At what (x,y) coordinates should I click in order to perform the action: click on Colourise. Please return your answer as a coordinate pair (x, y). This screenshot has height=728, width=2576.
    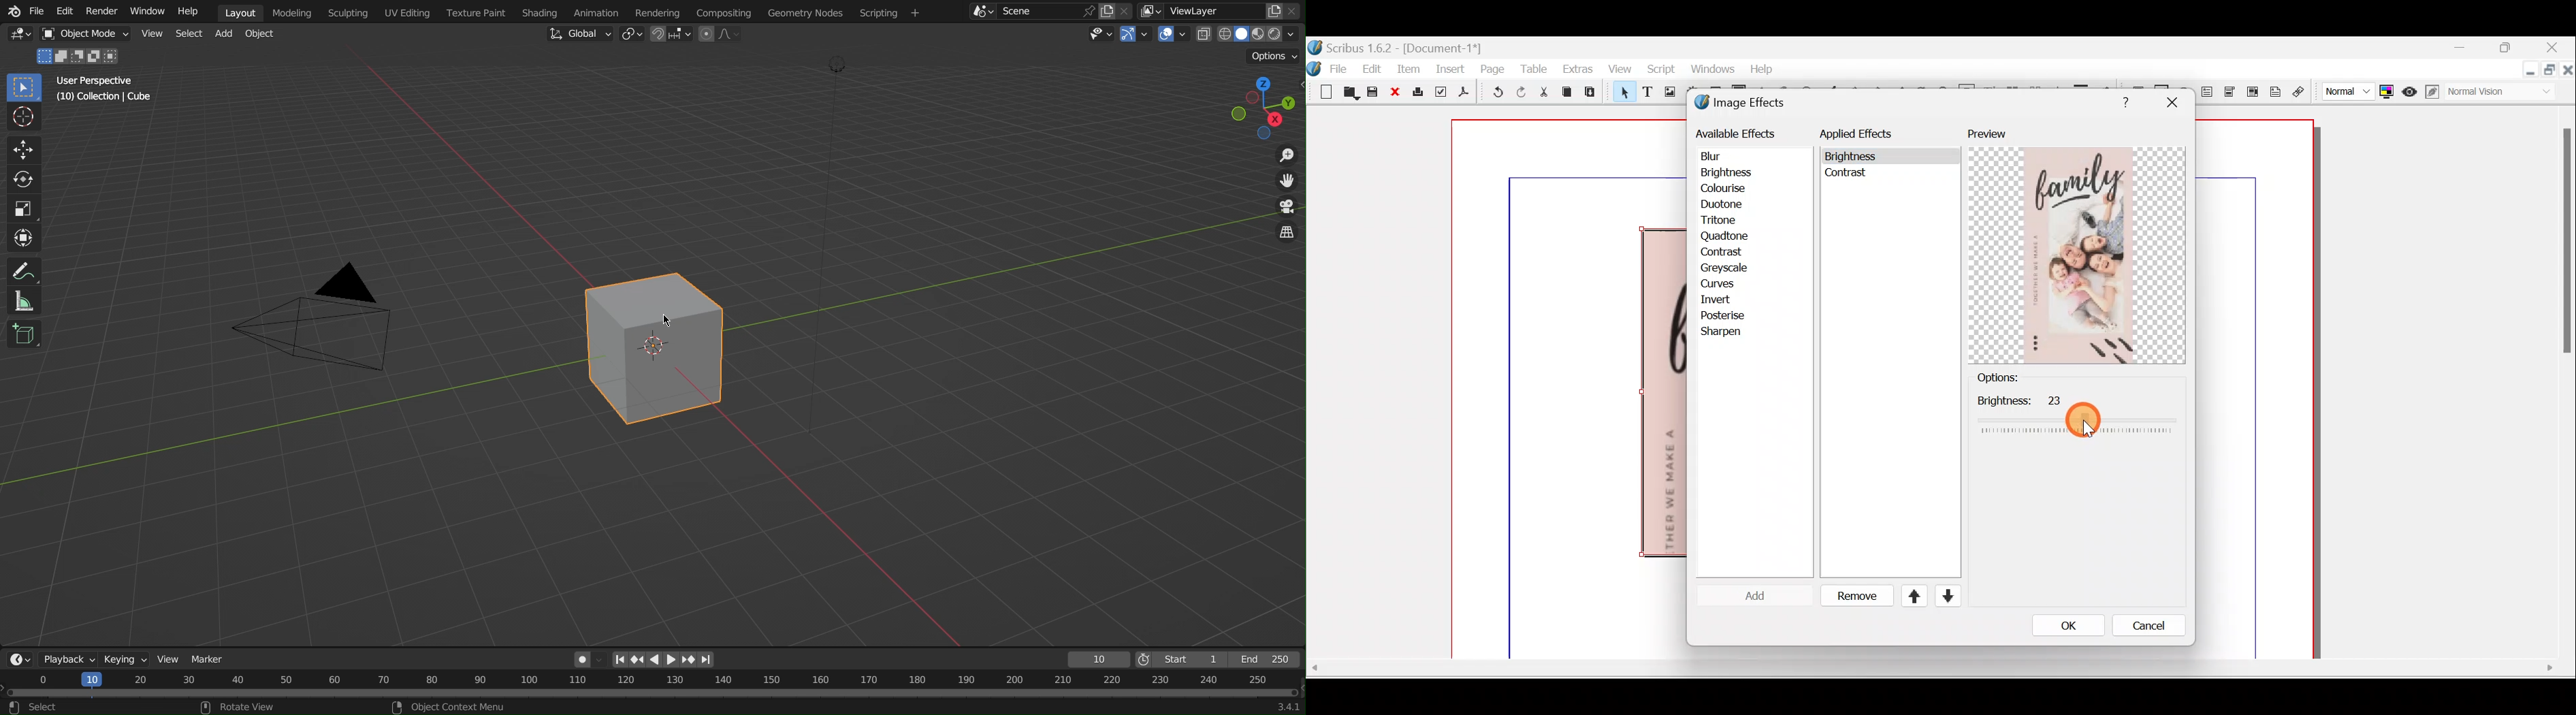
    Looking at the image, I should click on (1730, 189).